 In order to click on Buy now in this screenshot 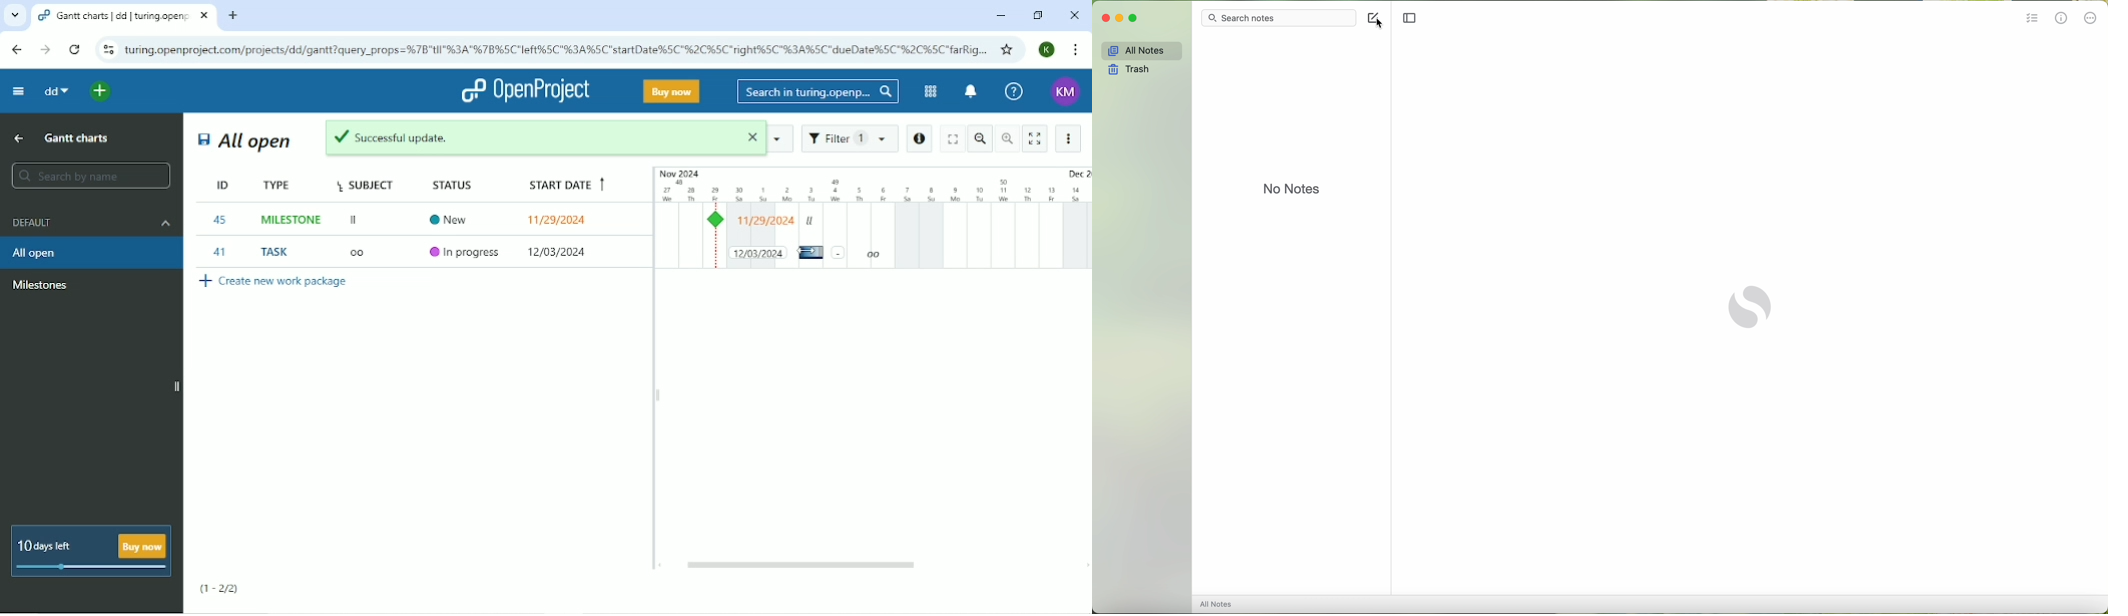, I will do `click(672, 91)`.